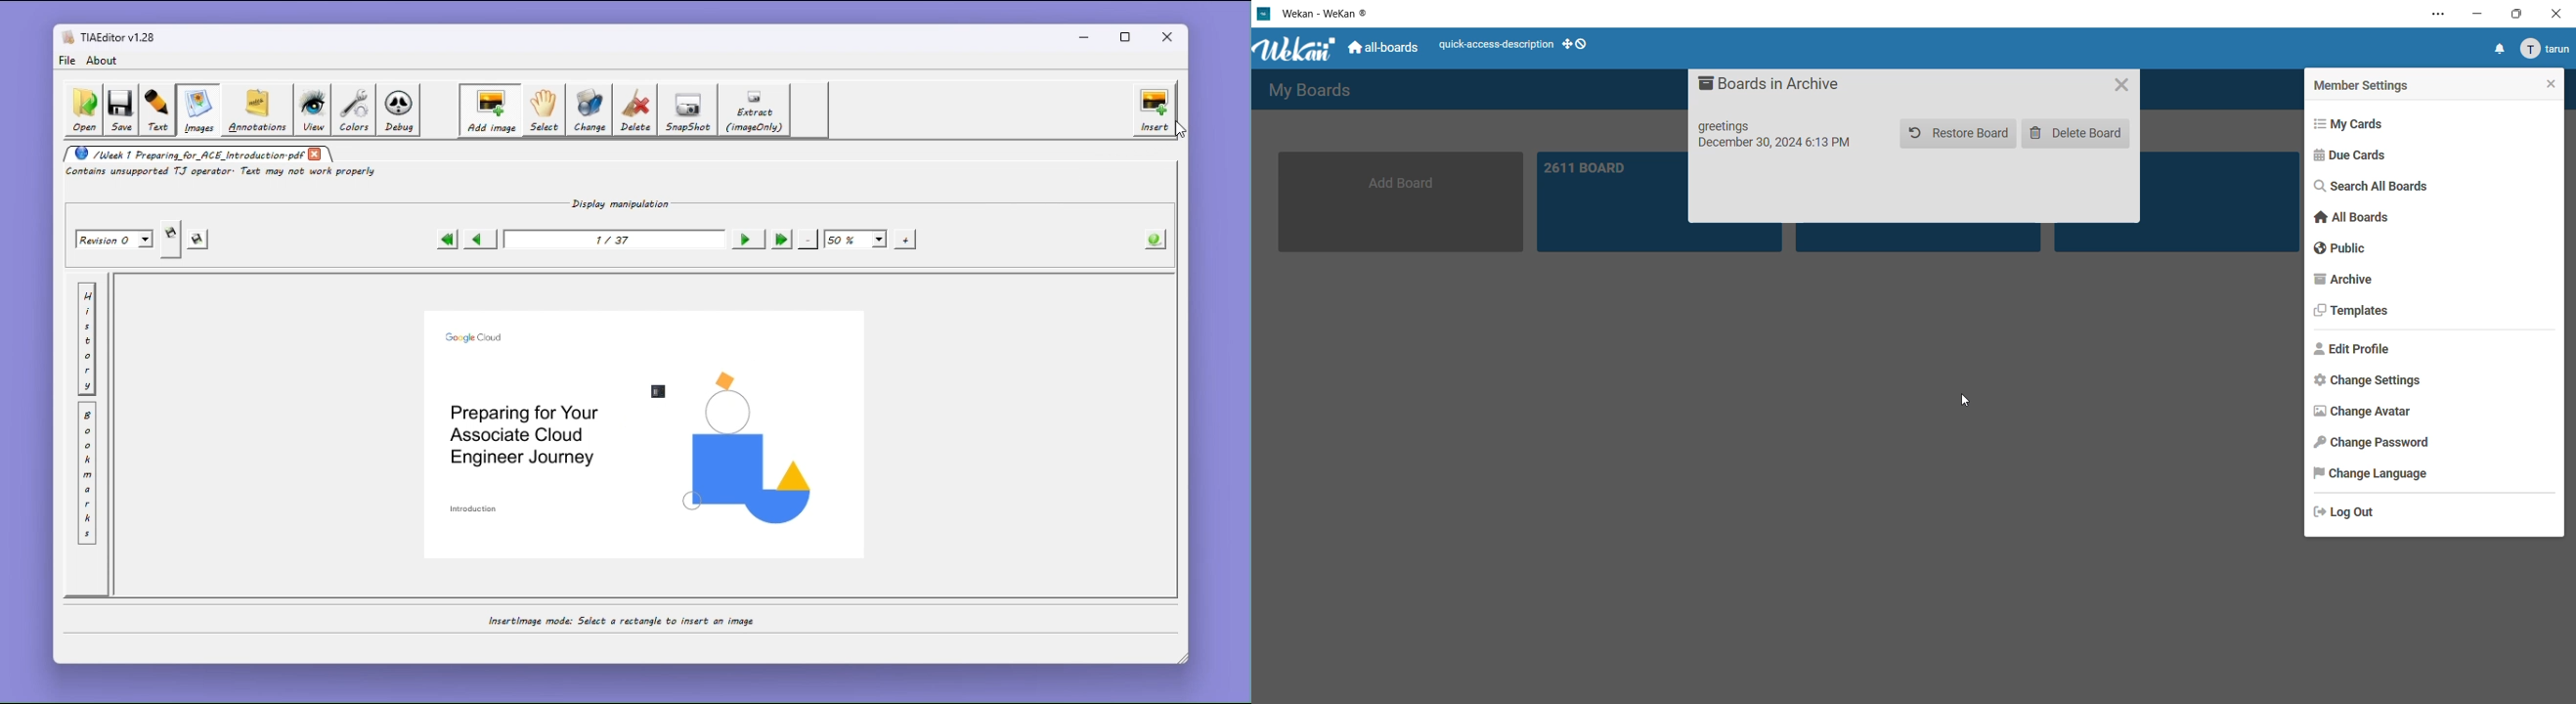  Describe the element at coordinates (2434, 15) in the screenshot. I see `settings` at that location.